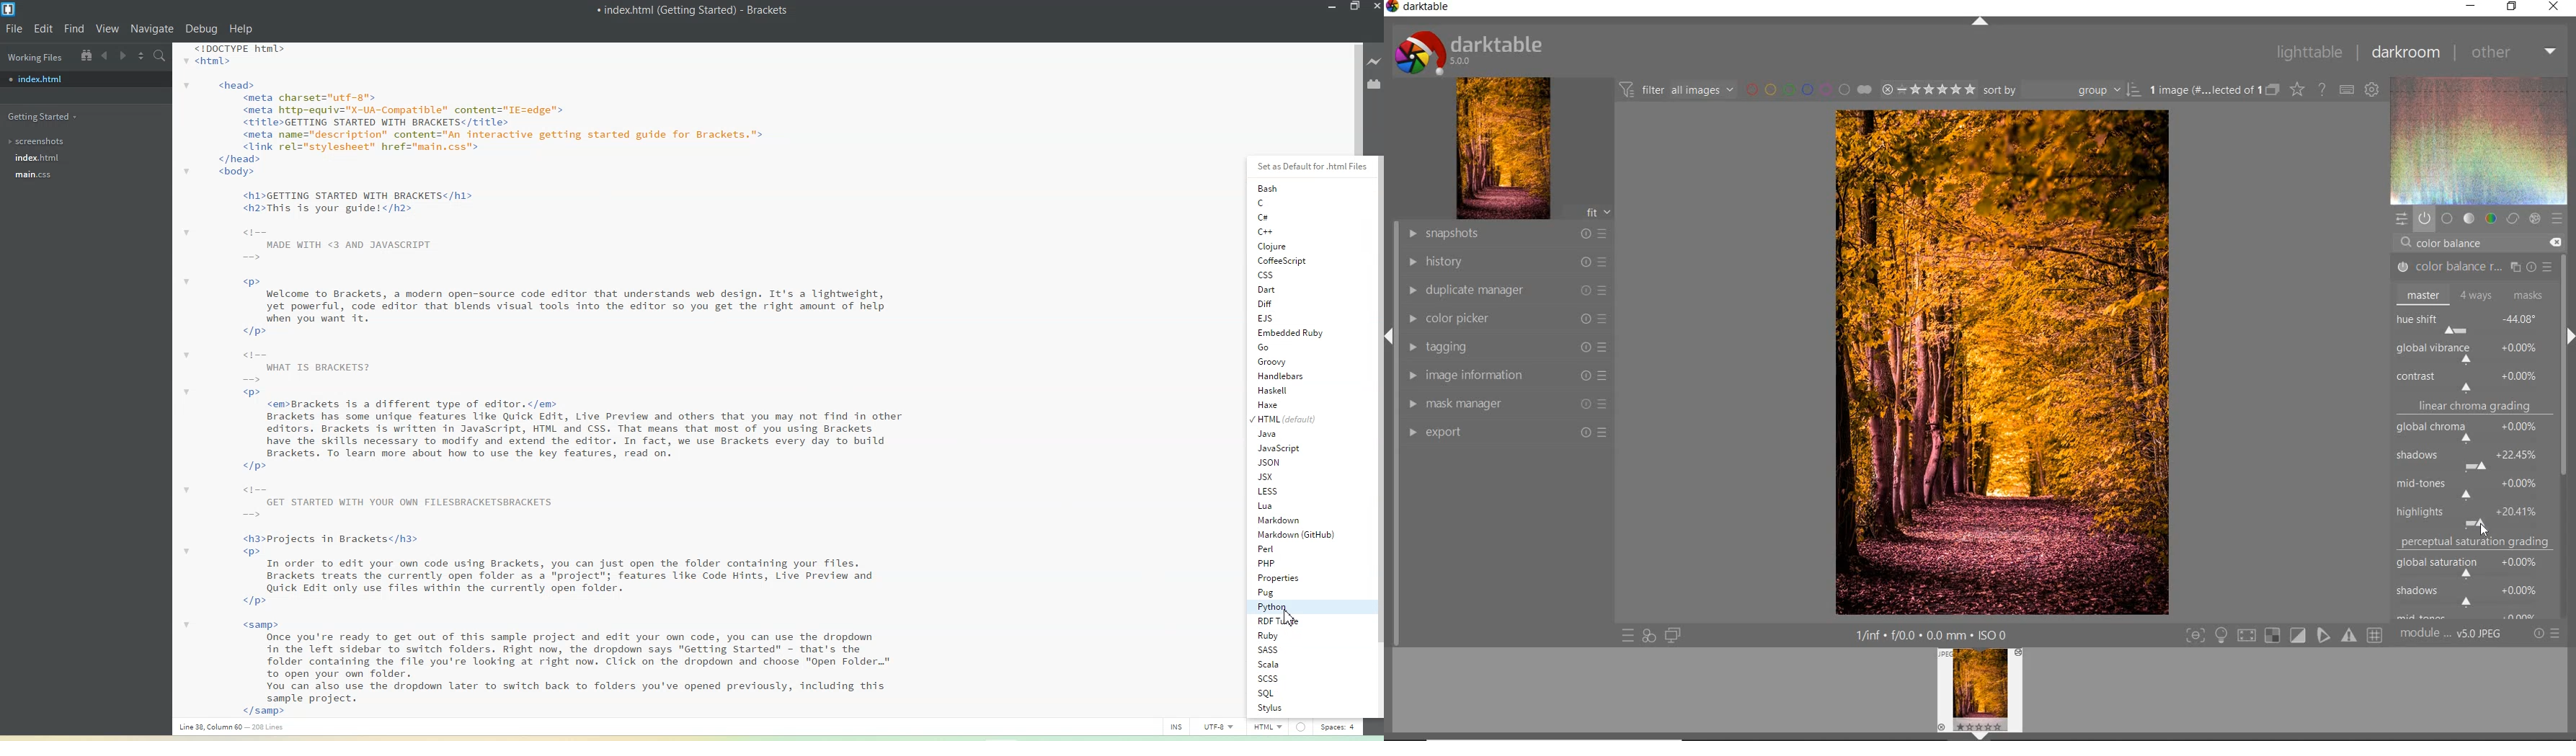 The image size is (2576, 756). I want to click on INS, so click(1176, 726).